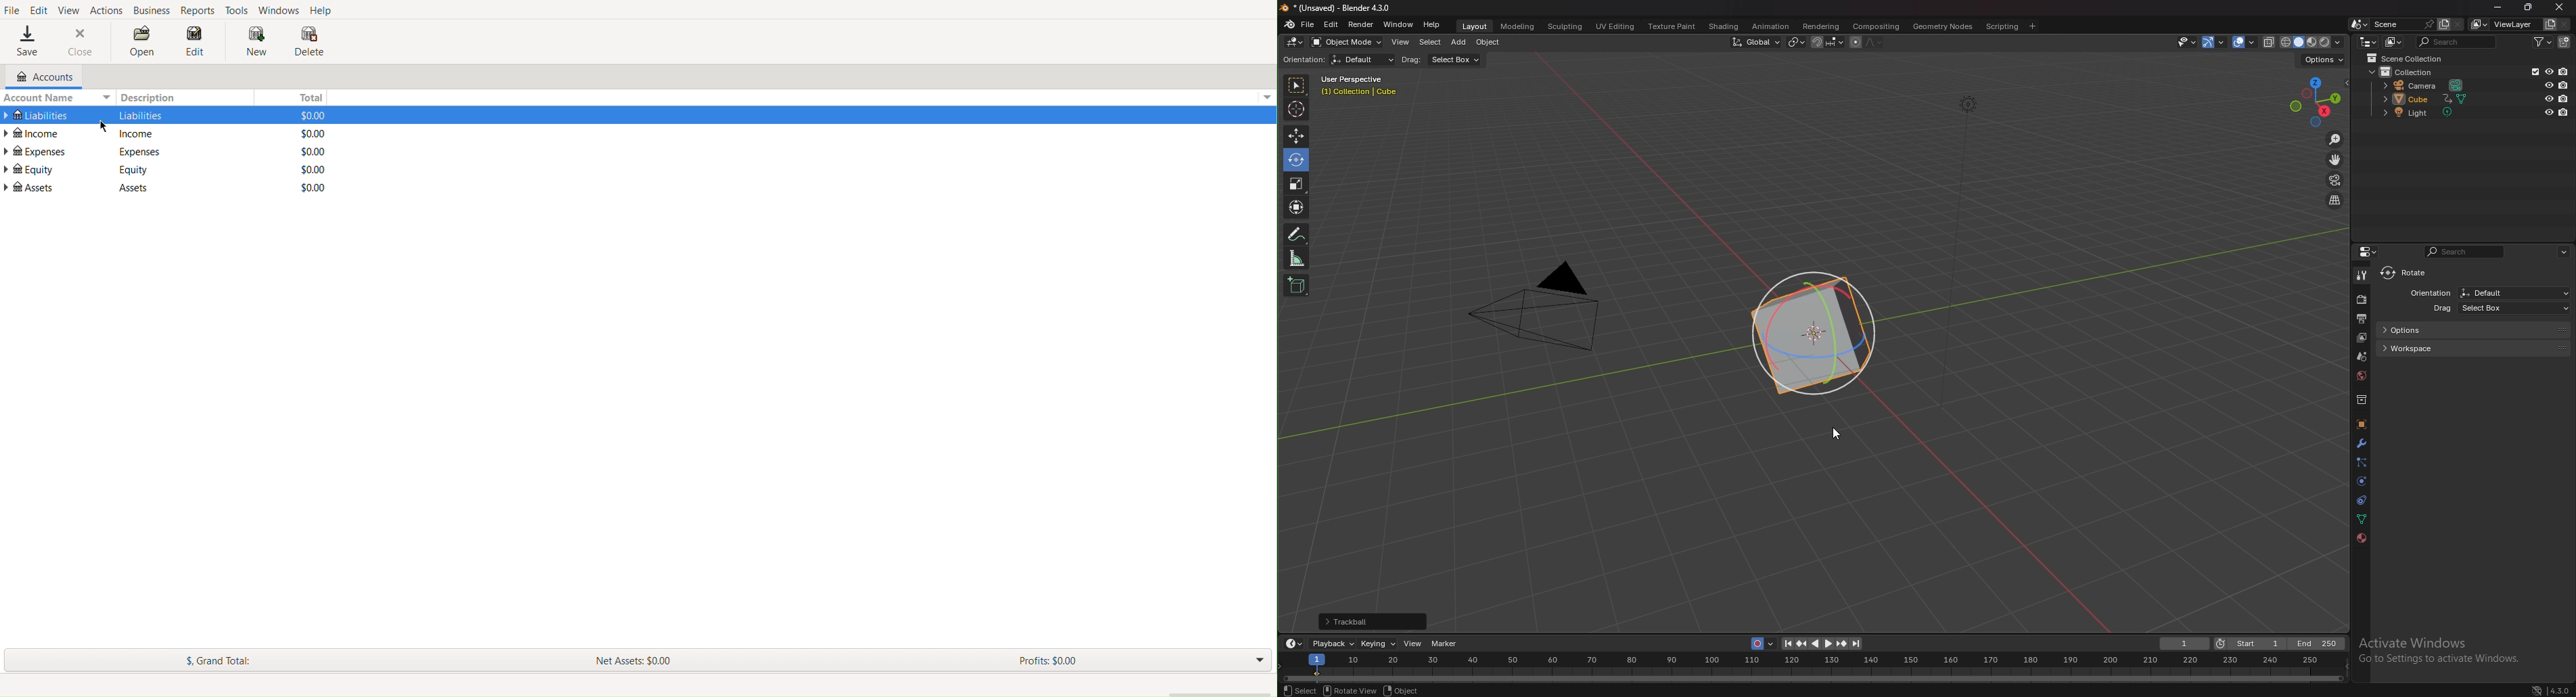 Image resolution: width=2576 pixels, height=700 pixels. I want to click on jump to endpoint, so click(1786, 644).